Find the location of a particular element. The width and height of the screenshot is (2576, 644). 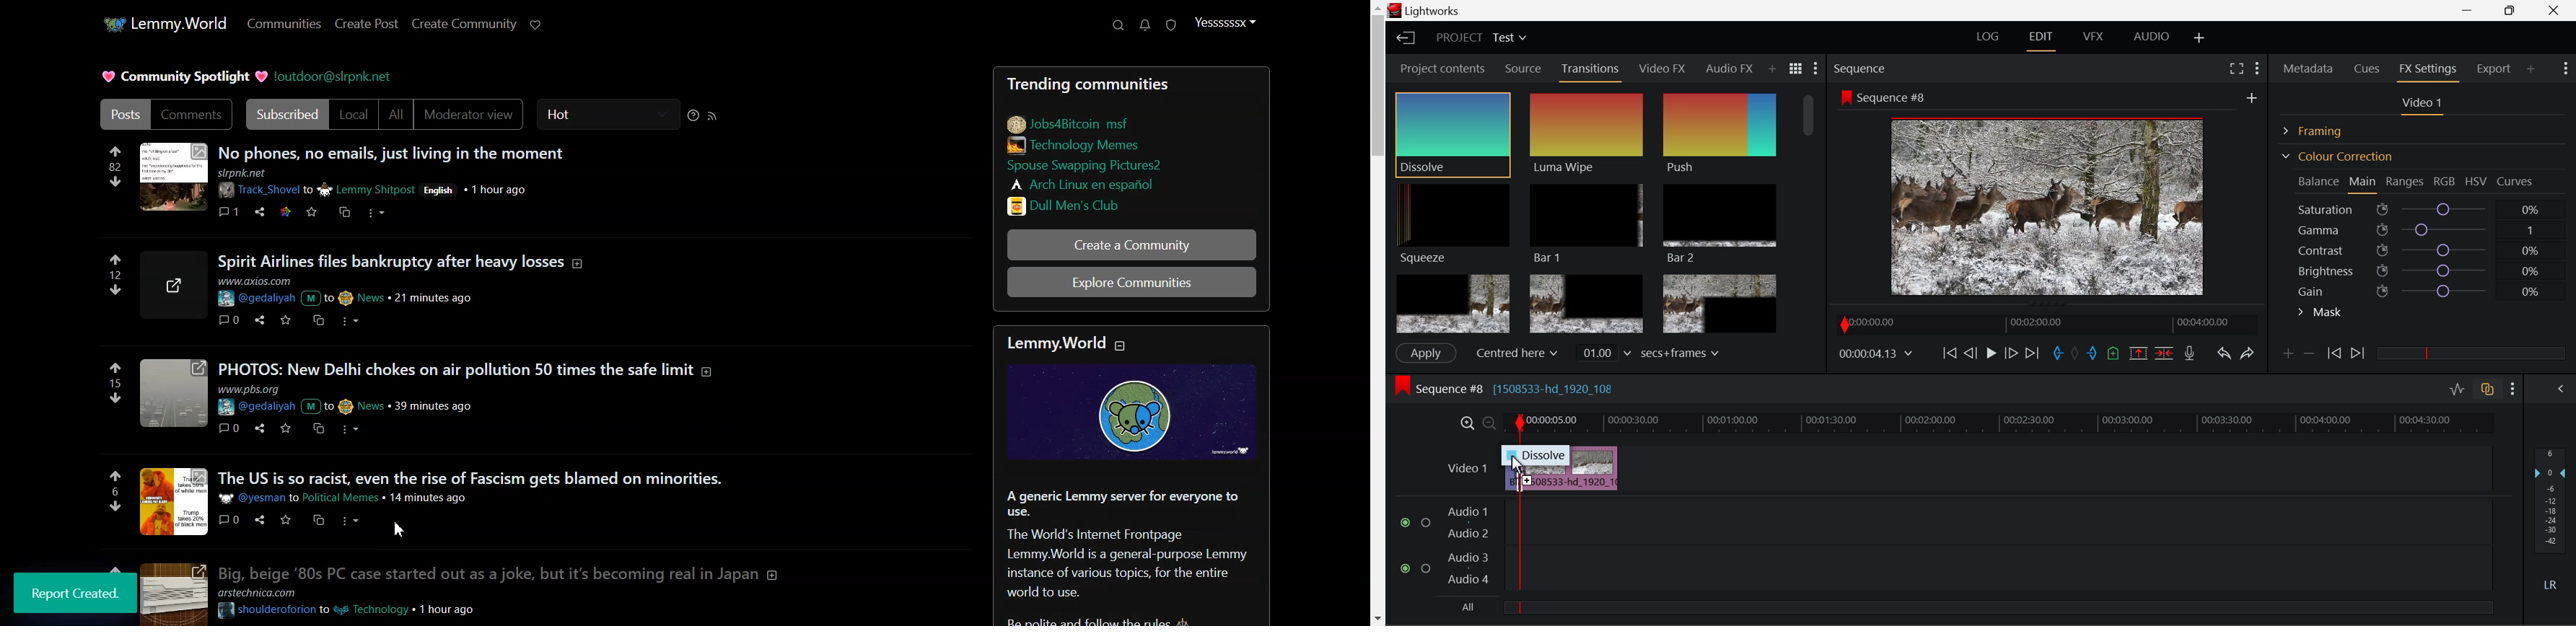

Box 3 is located at coordinates (1718, 304).